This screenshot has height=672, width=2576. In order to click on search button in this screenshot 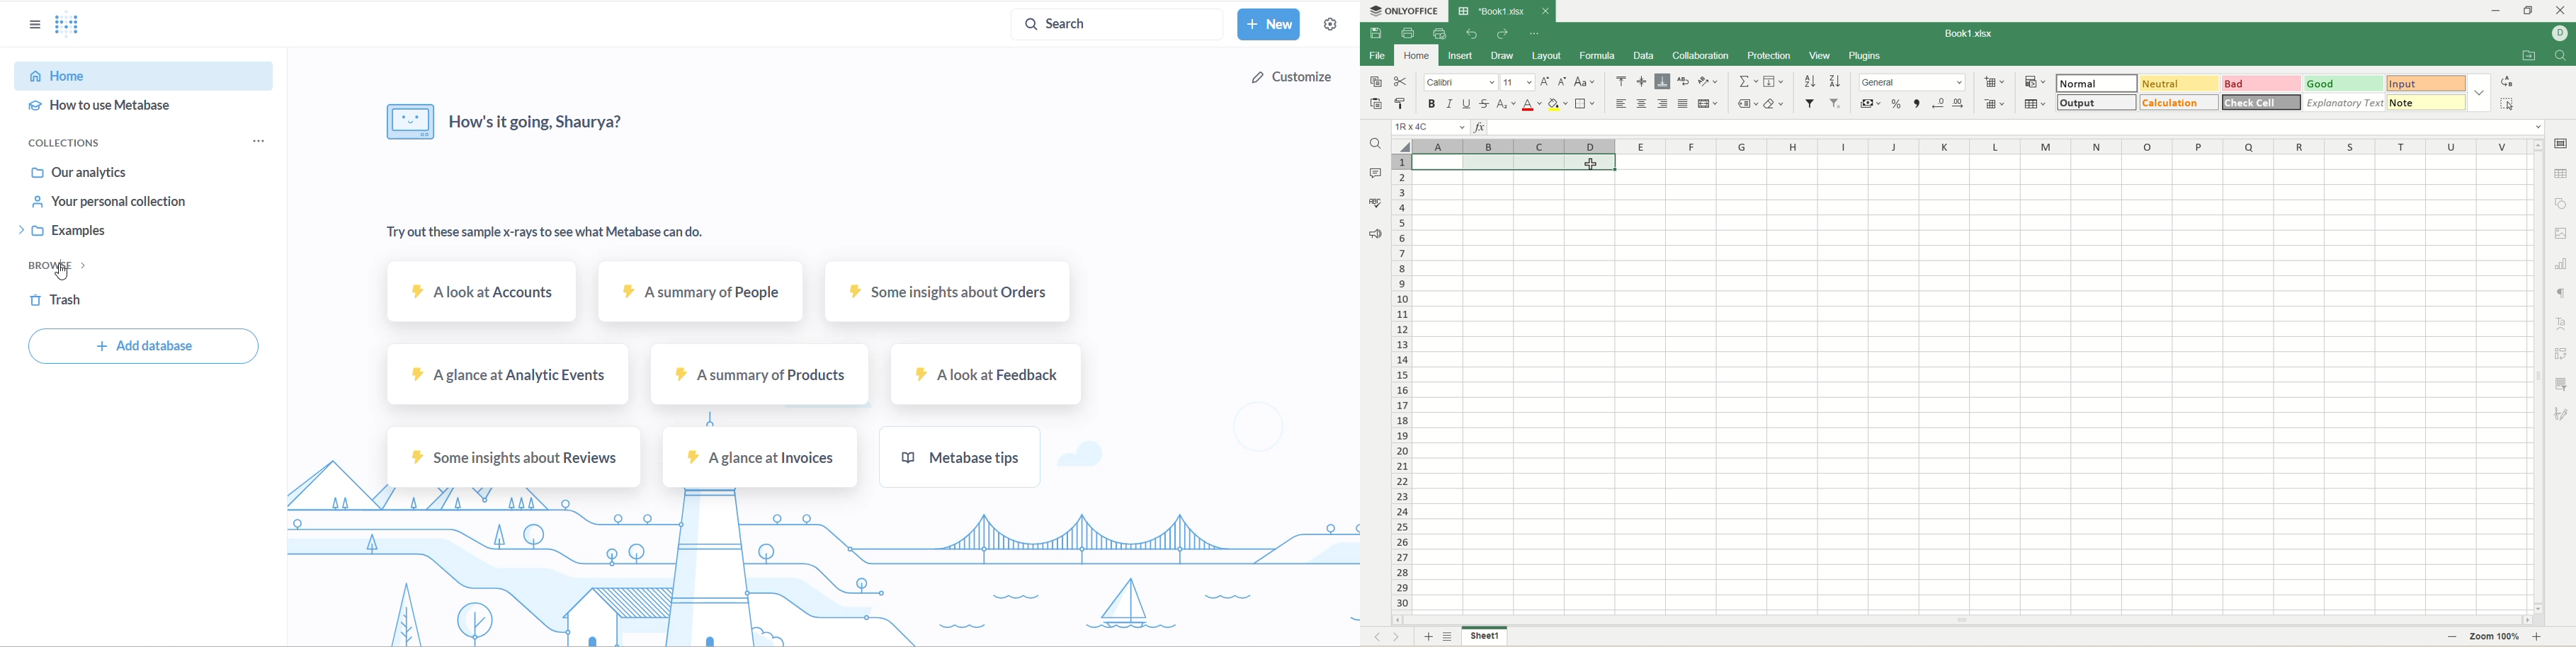, I will do `click(1114, 24)`.